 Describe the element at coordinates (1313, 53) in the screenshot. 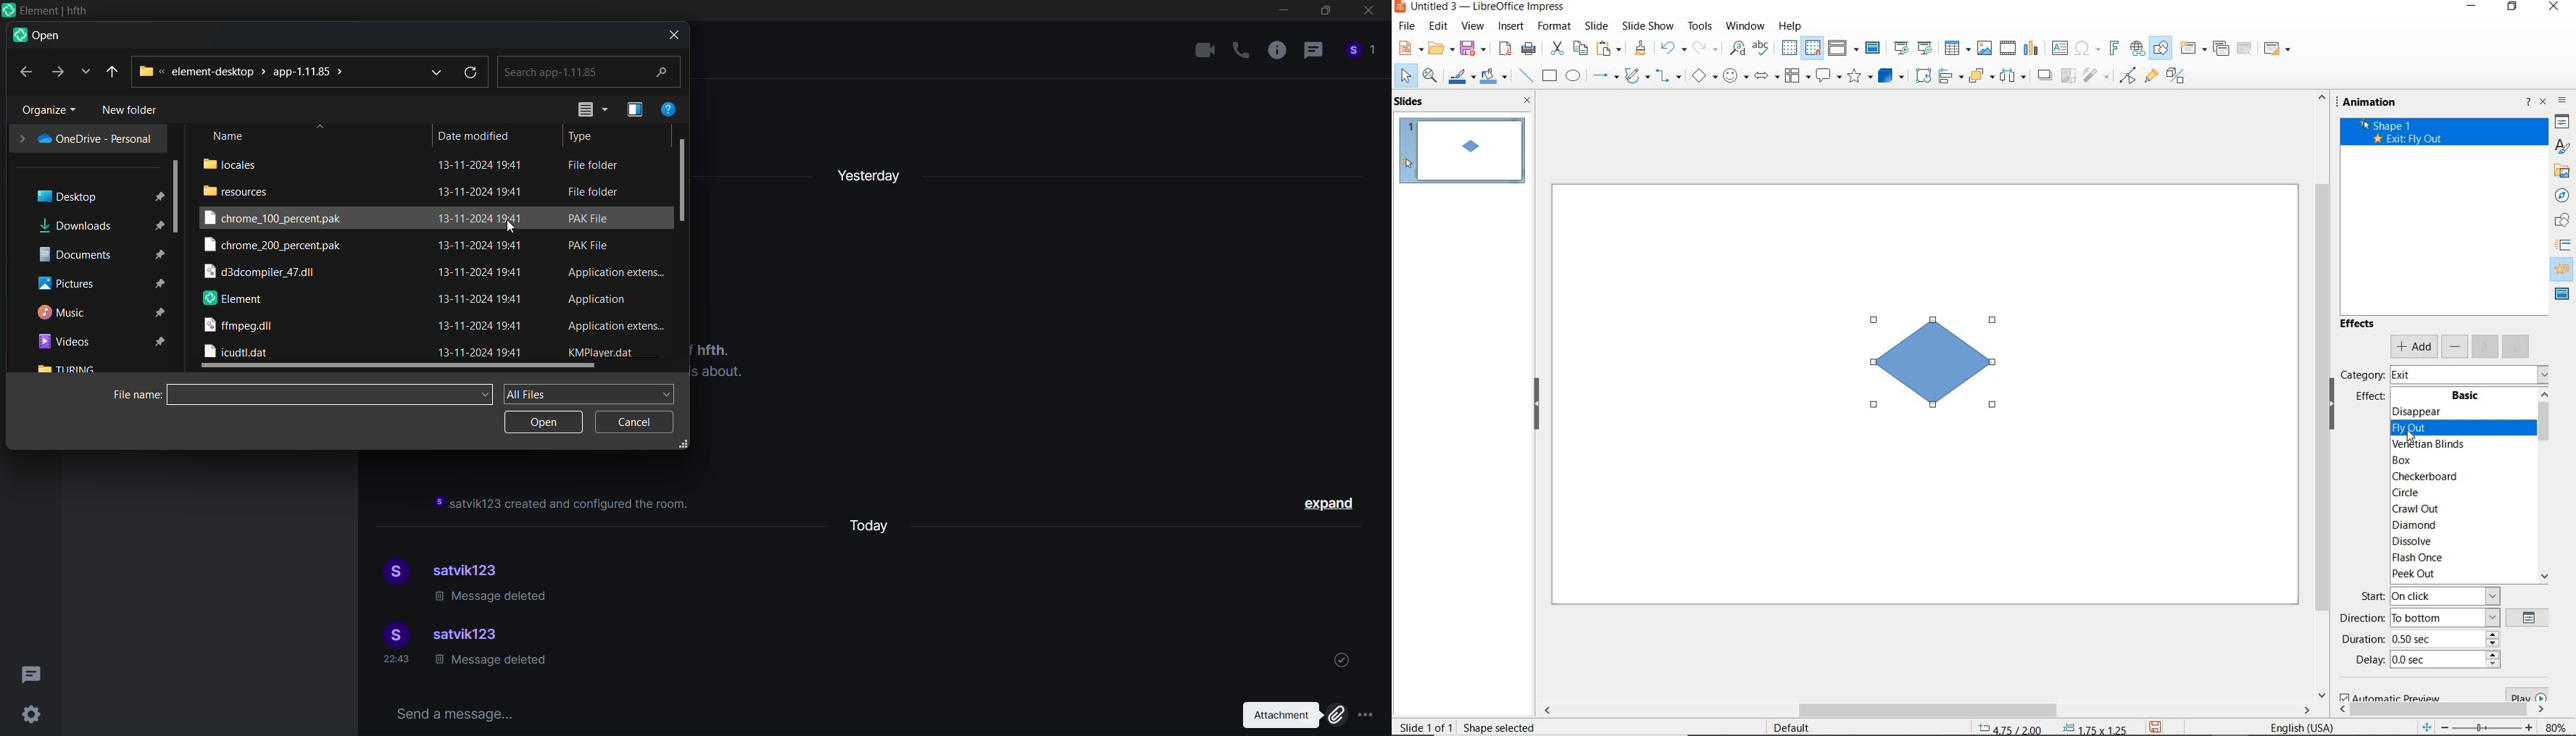

I see `thread` at that location.